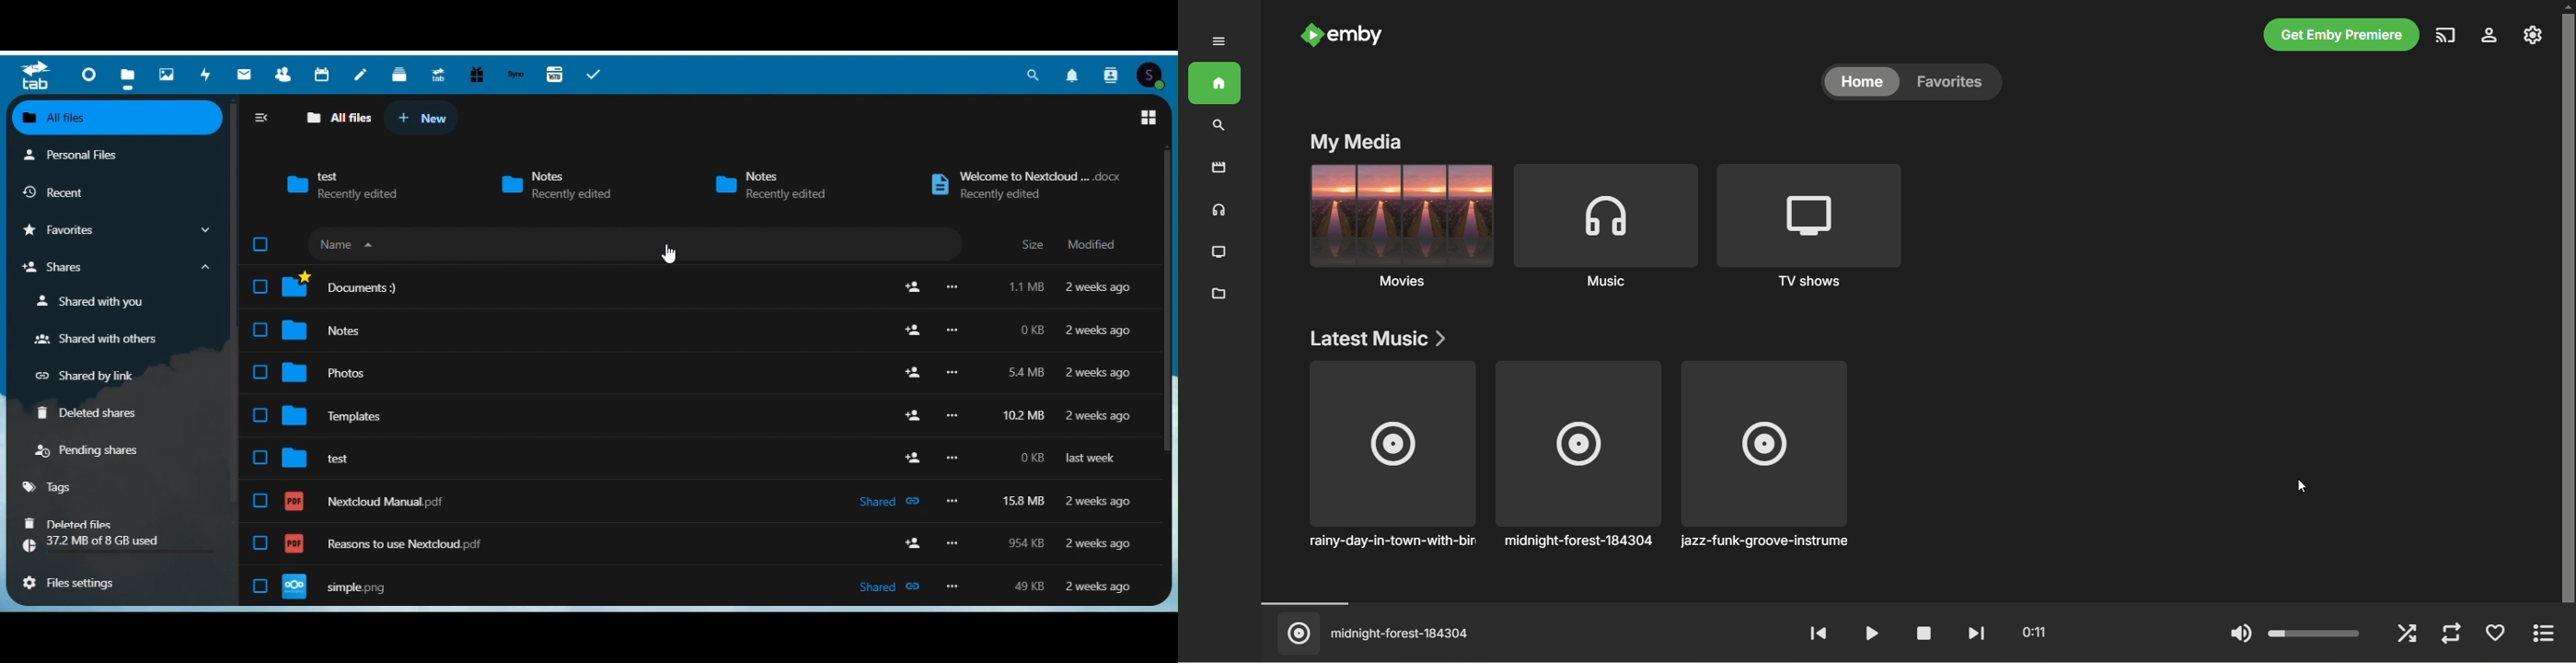 The width and height of the screenshot is (2576, 672). I want to click on pictures, so click(699, 376).